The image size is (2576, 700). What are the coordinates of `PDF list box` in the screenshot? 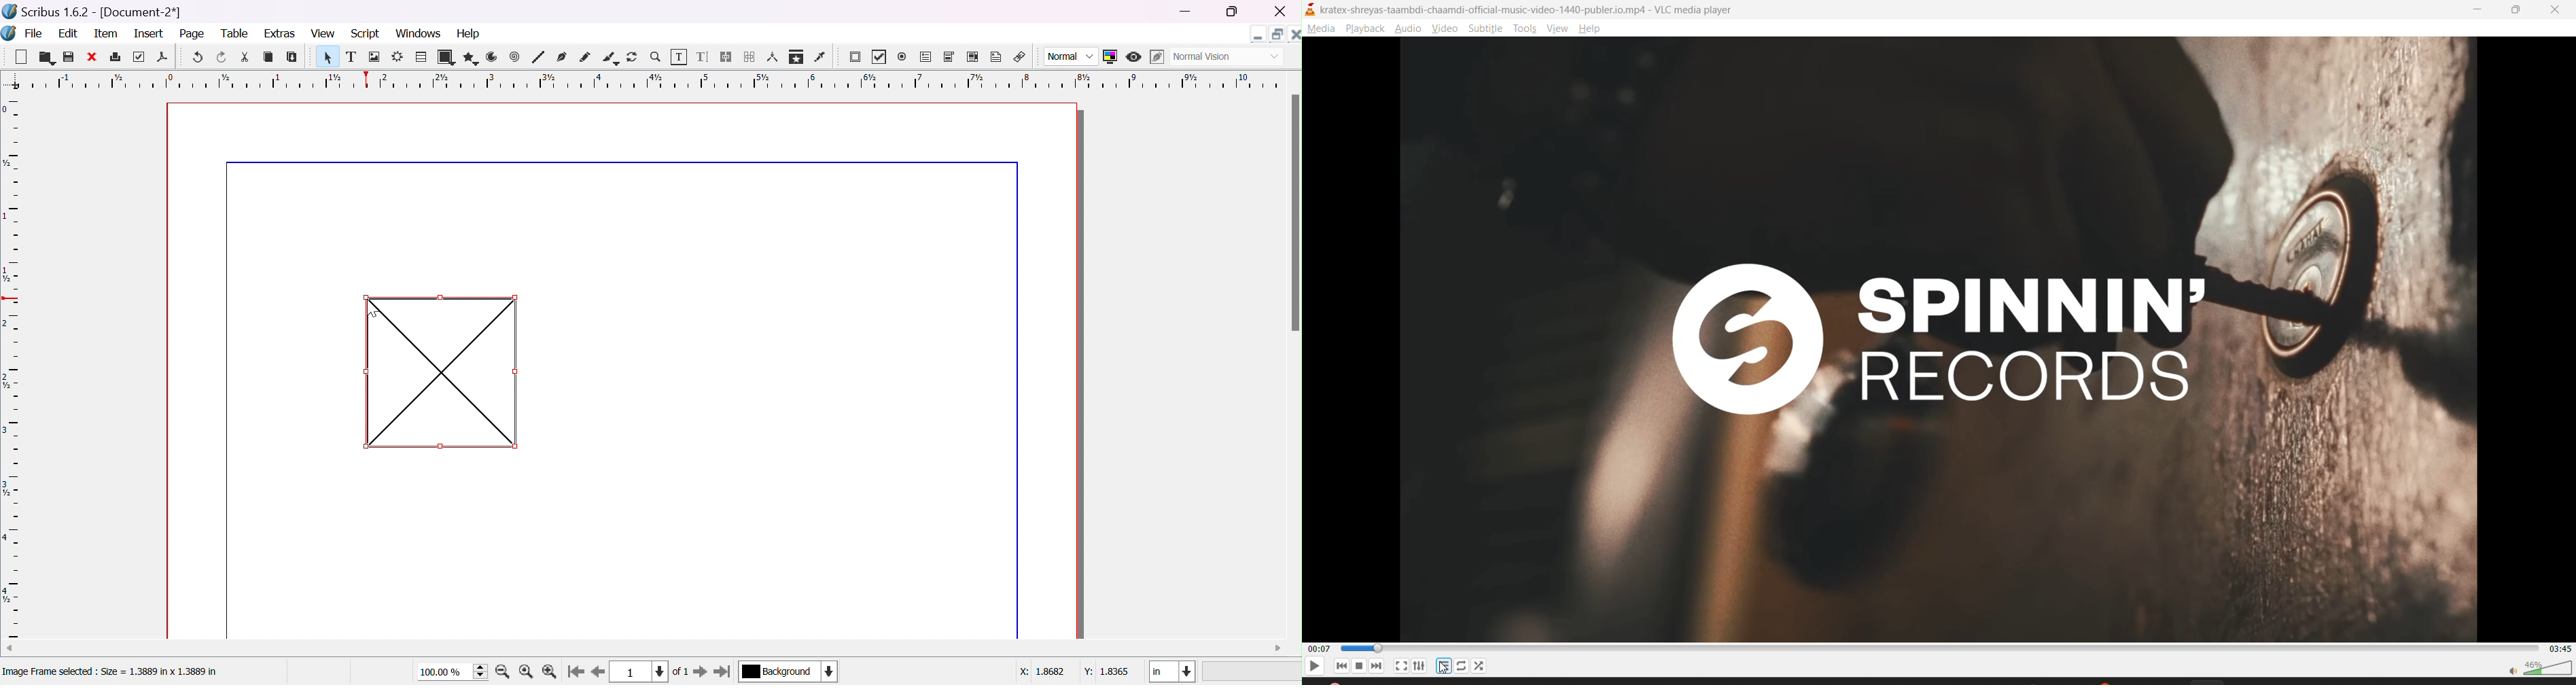 It's located at (971, 56).